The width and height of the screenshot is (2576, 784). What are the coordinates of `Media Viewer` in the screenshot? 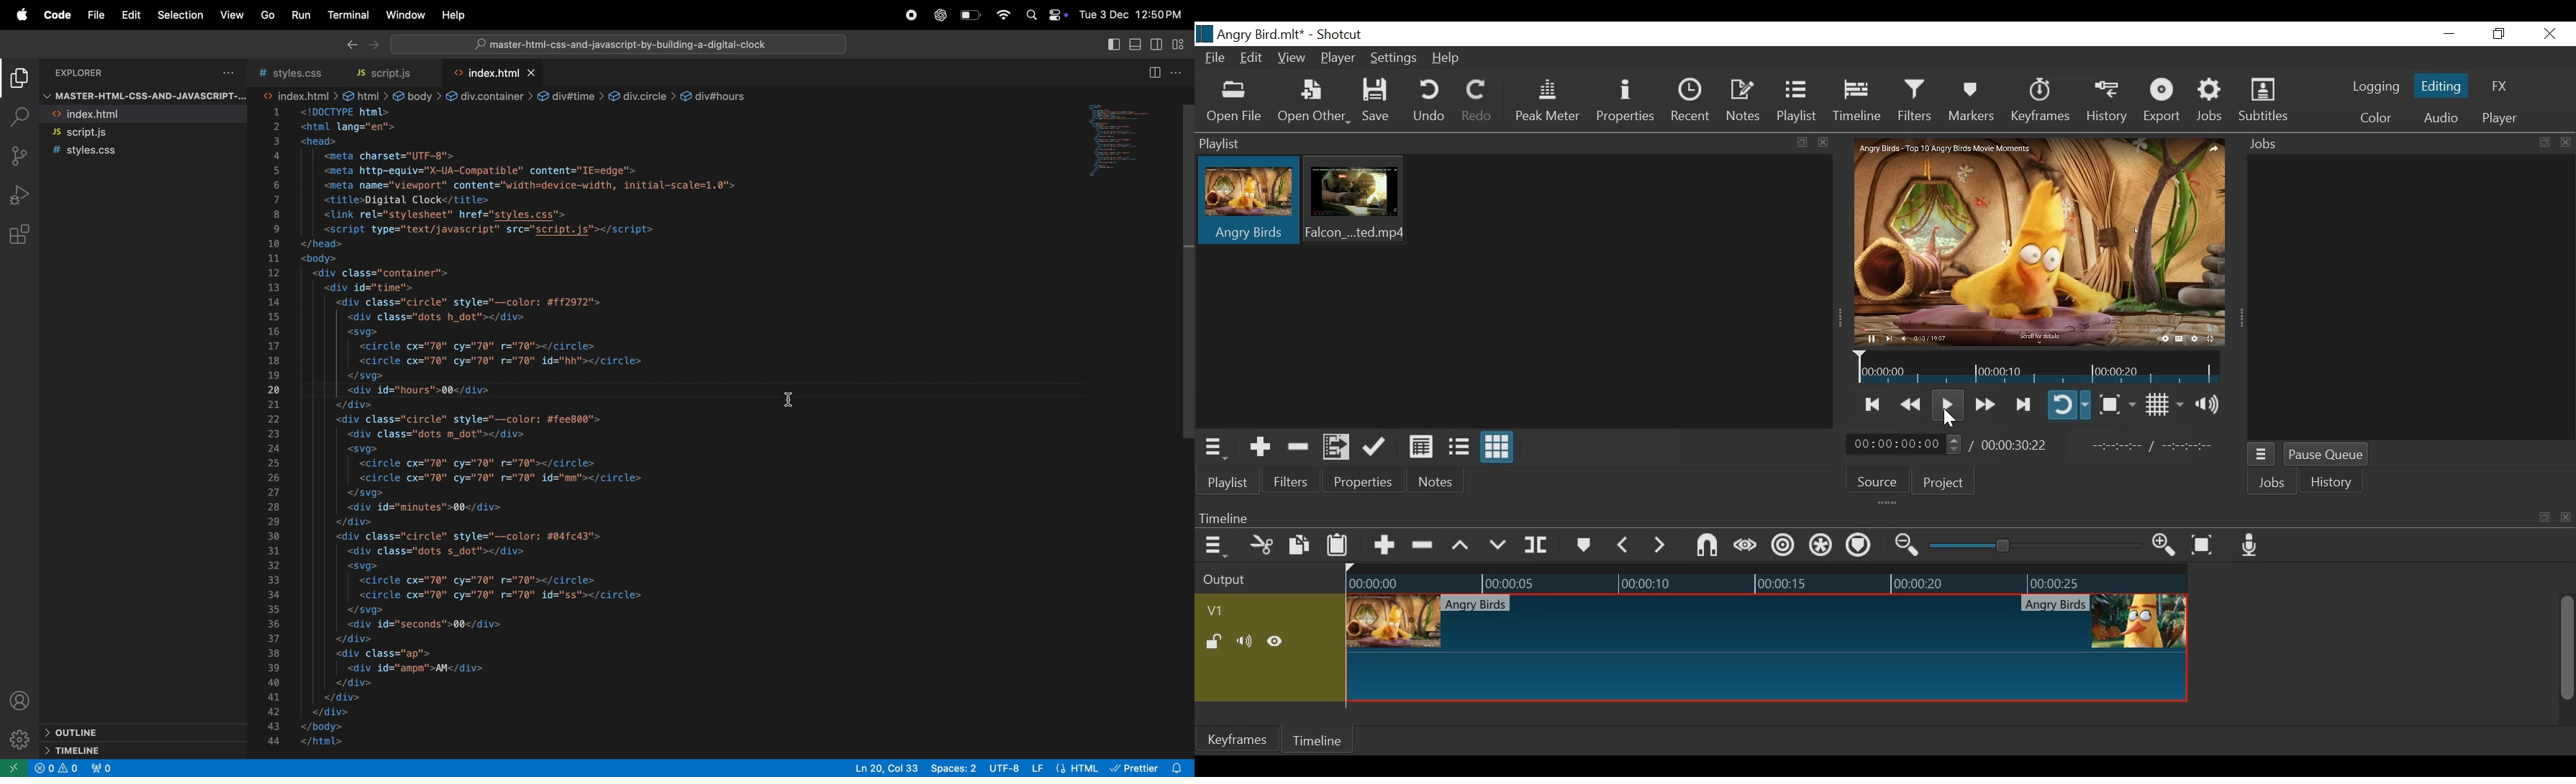 It's located at (2038, 242).